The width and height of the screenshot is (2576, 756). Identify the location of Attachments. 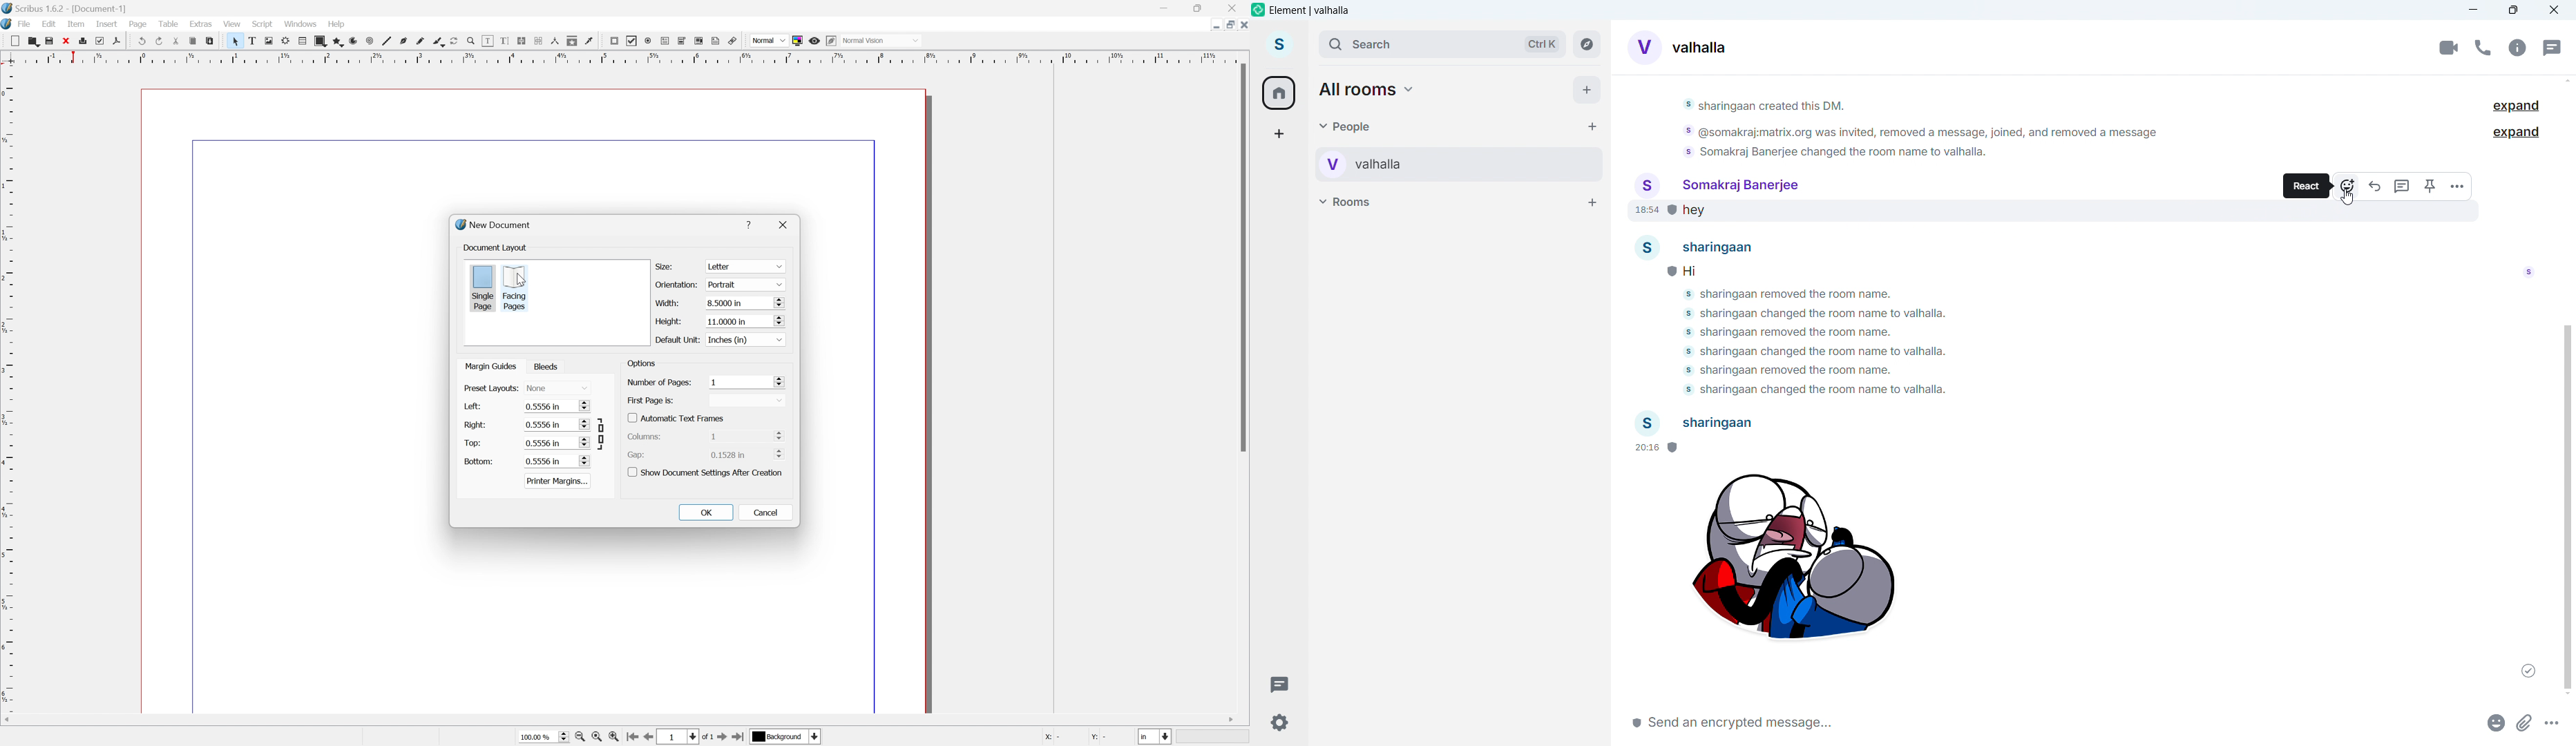
(2525, 722).